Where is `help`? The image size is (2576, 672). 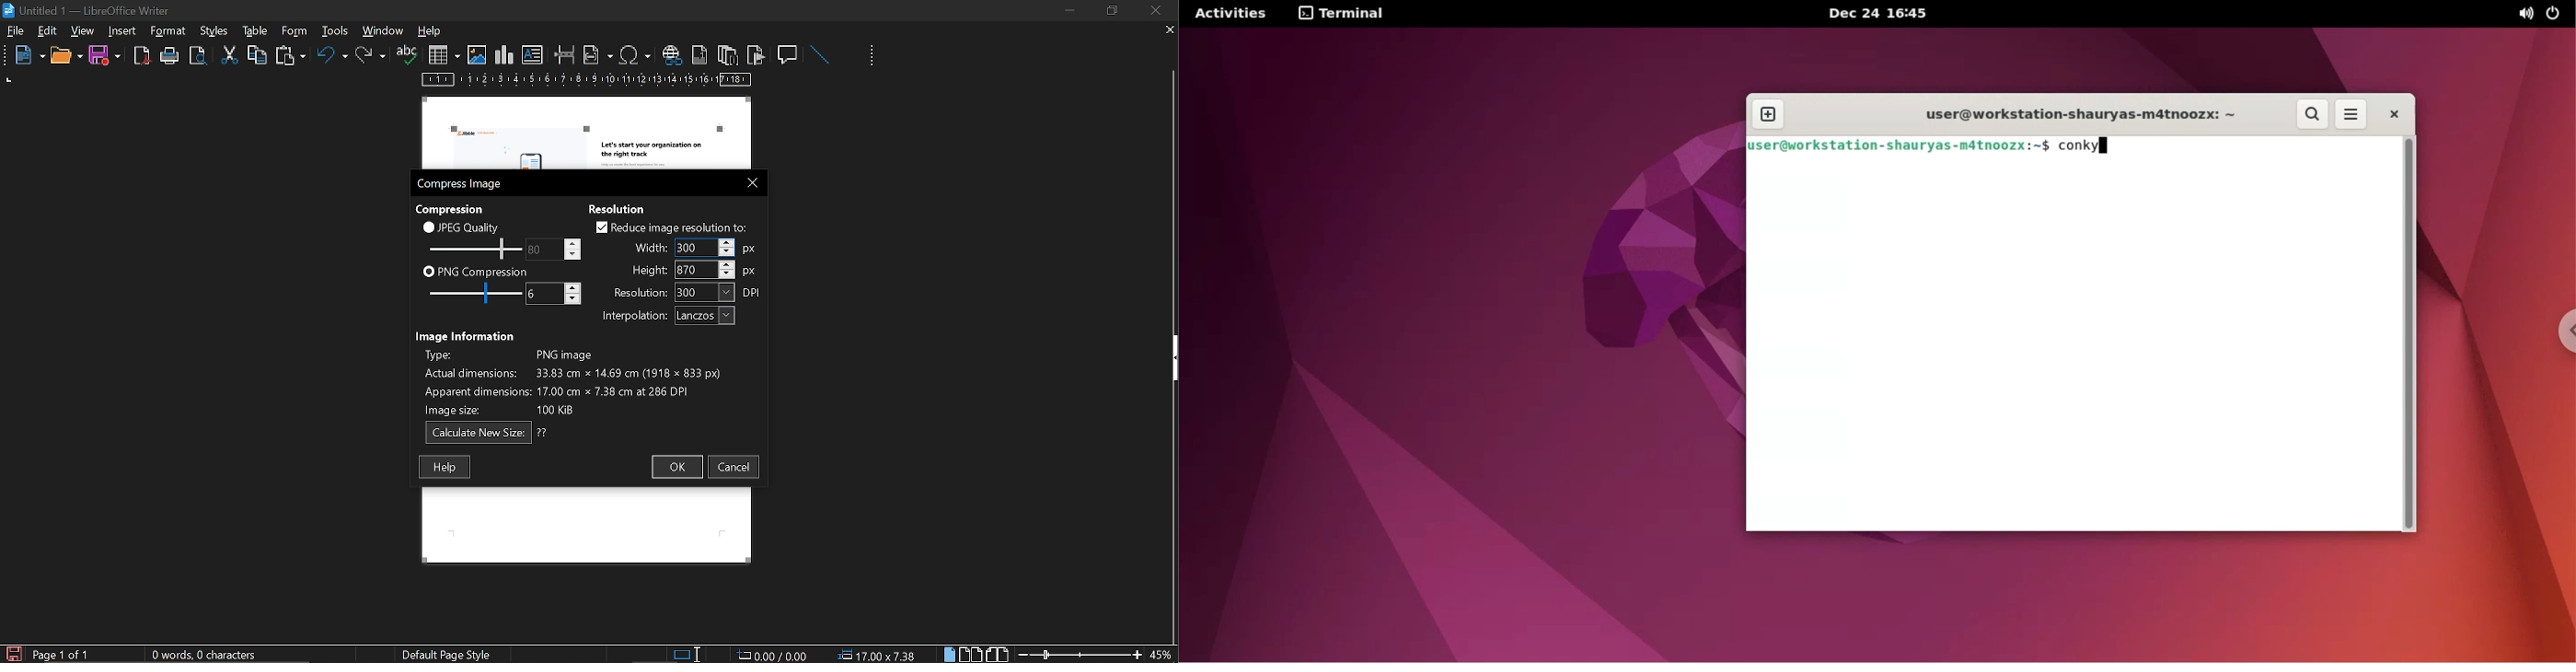
help is located at coordinates (433, 32).